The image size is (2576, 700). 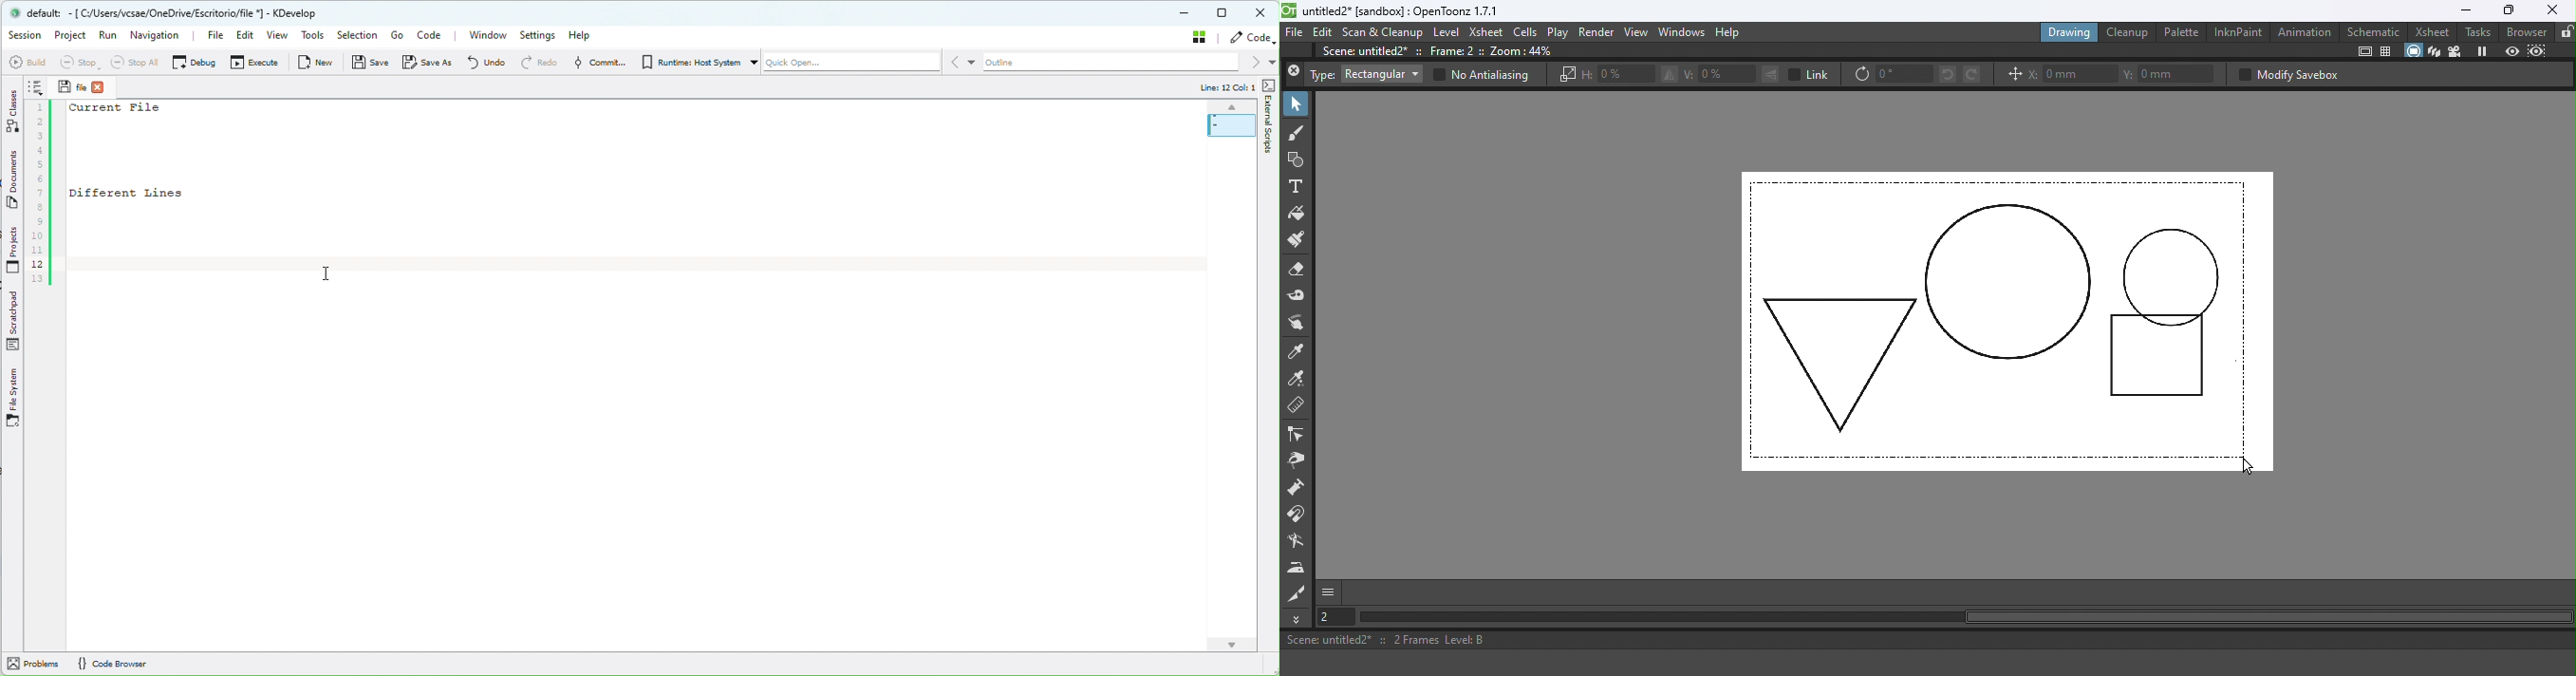 I want to click on More tools, so click(x=1298, y=619).